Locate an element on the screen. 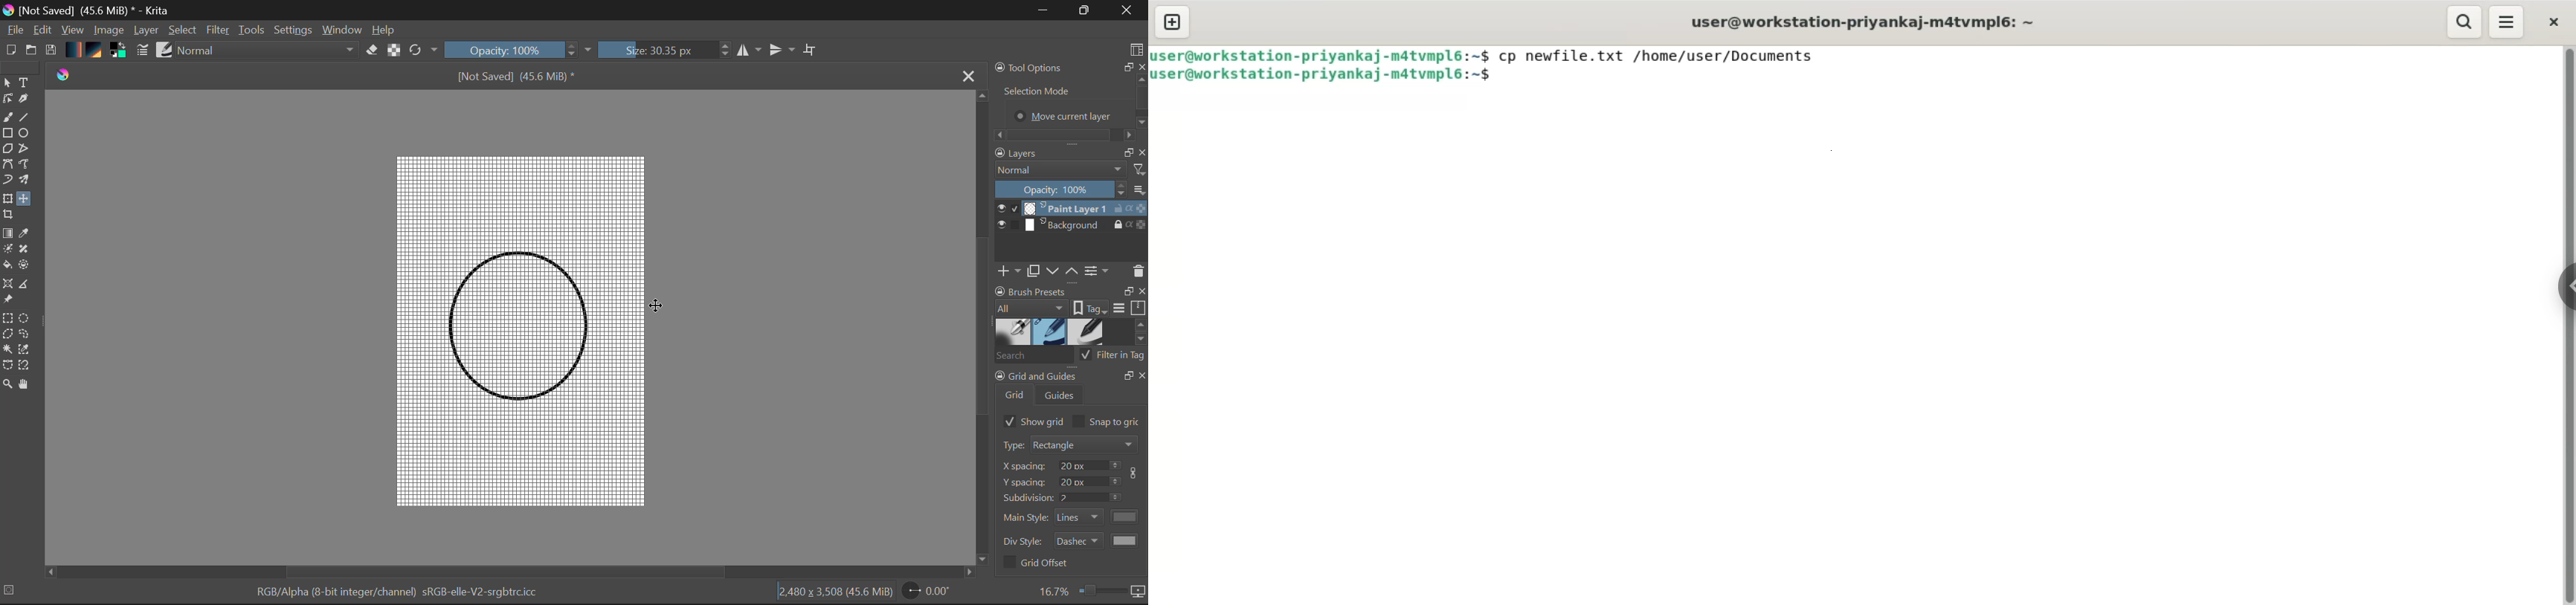 The height and width of the screenshot is (616, 2576). Reference Images is located at coordinates (8, 300).